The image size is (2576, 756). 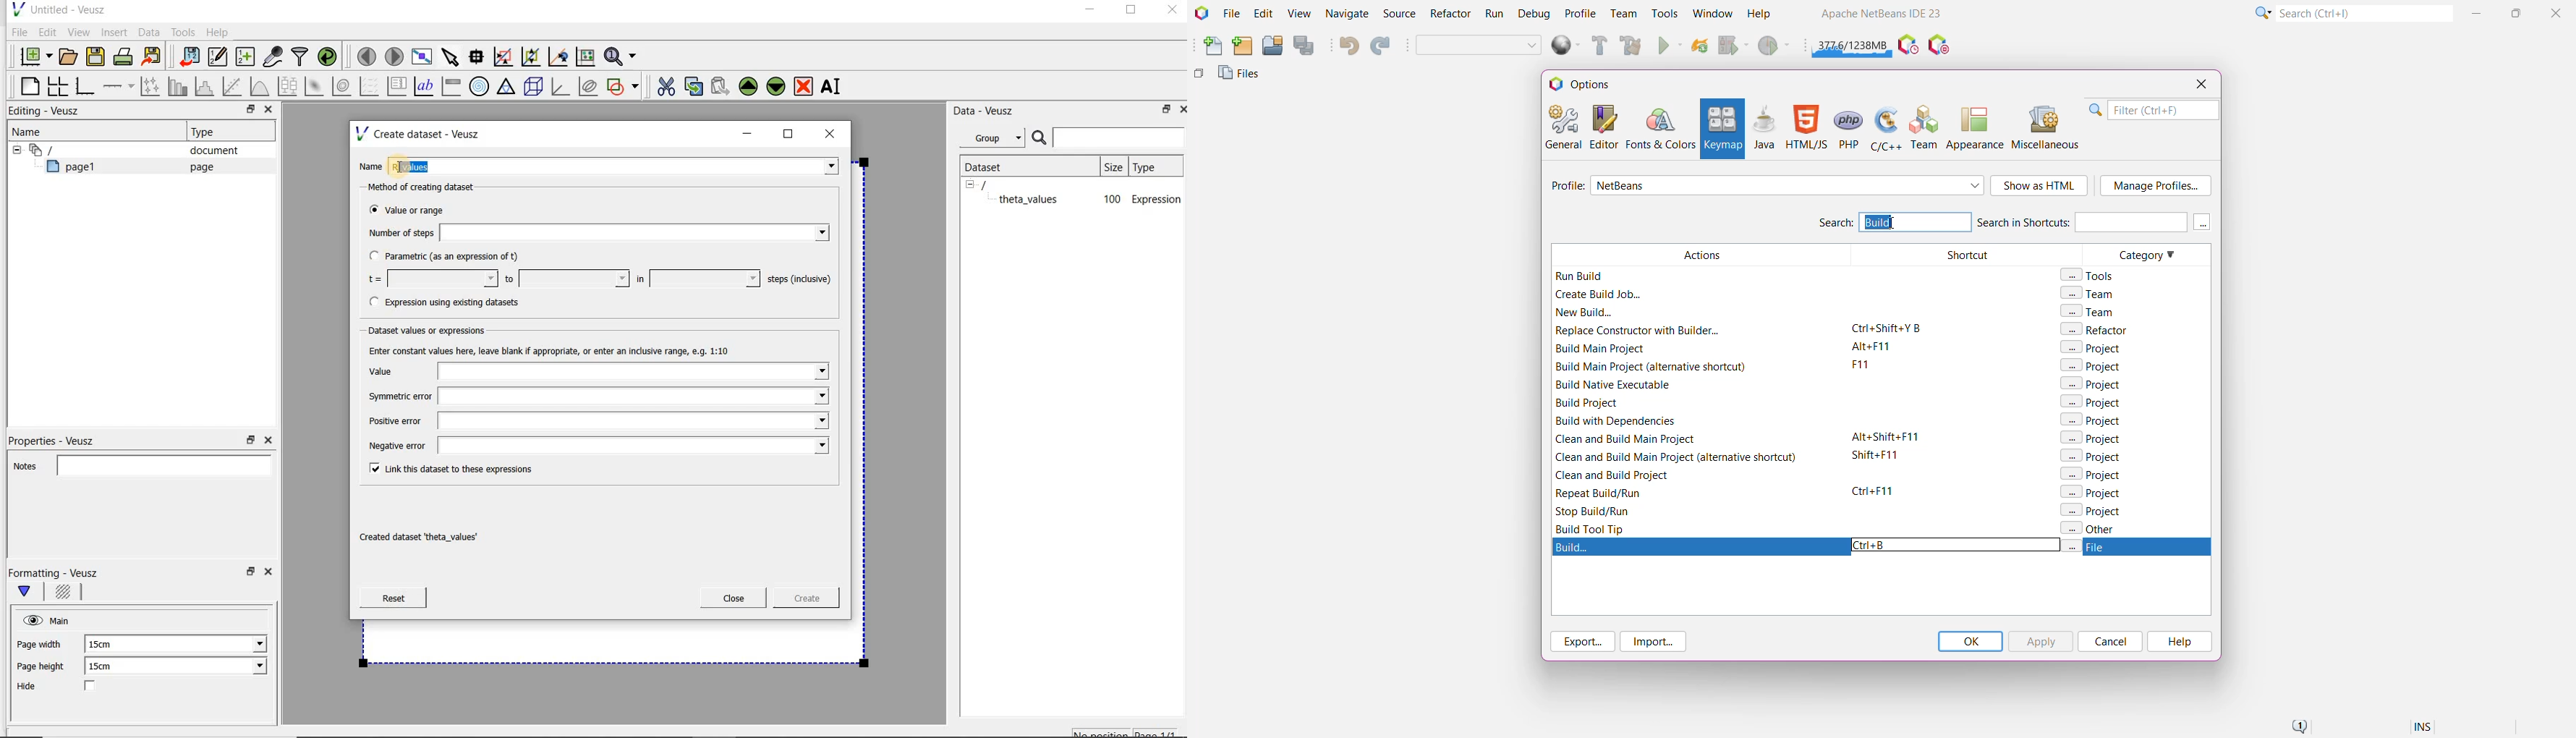 I want to click on rename the selected widget, so click(x=834, y=86).